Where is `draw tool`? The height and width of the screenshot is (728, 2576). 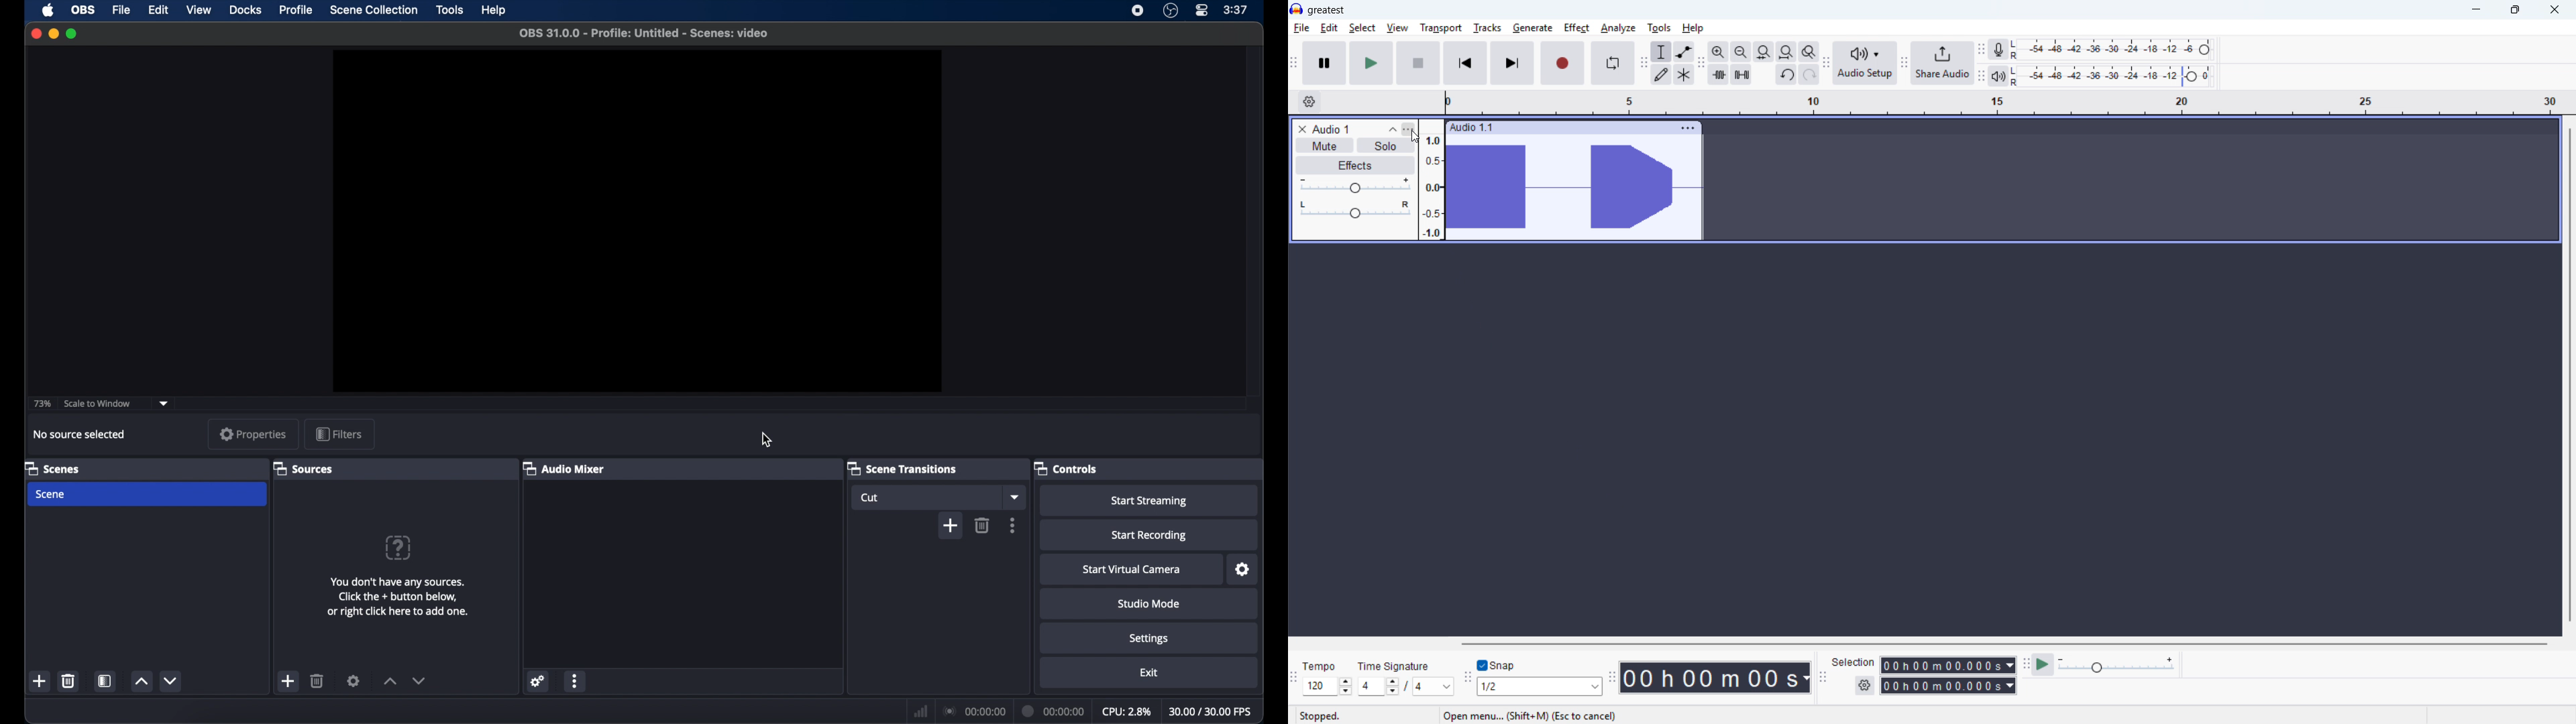
draw tool is located at coordinates (1662, 74).